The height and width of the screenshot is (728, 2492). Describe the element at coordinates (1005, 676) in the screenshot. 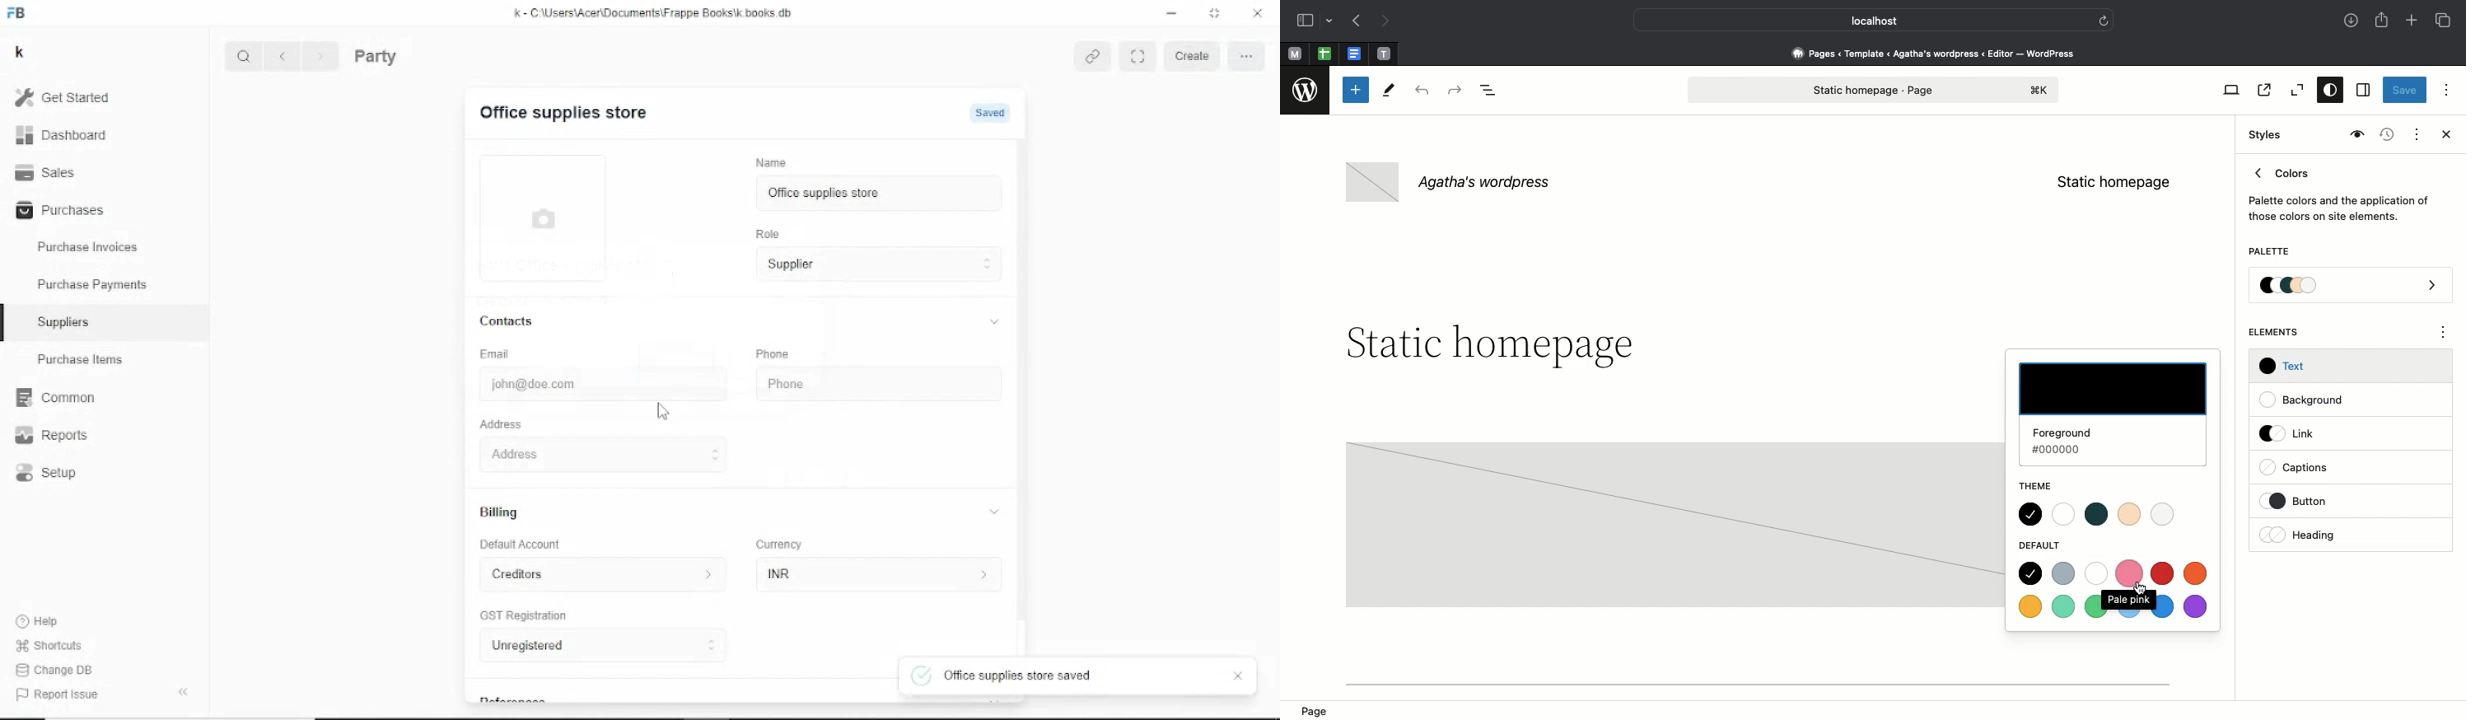

I see `Office supplies store saved` at that location.